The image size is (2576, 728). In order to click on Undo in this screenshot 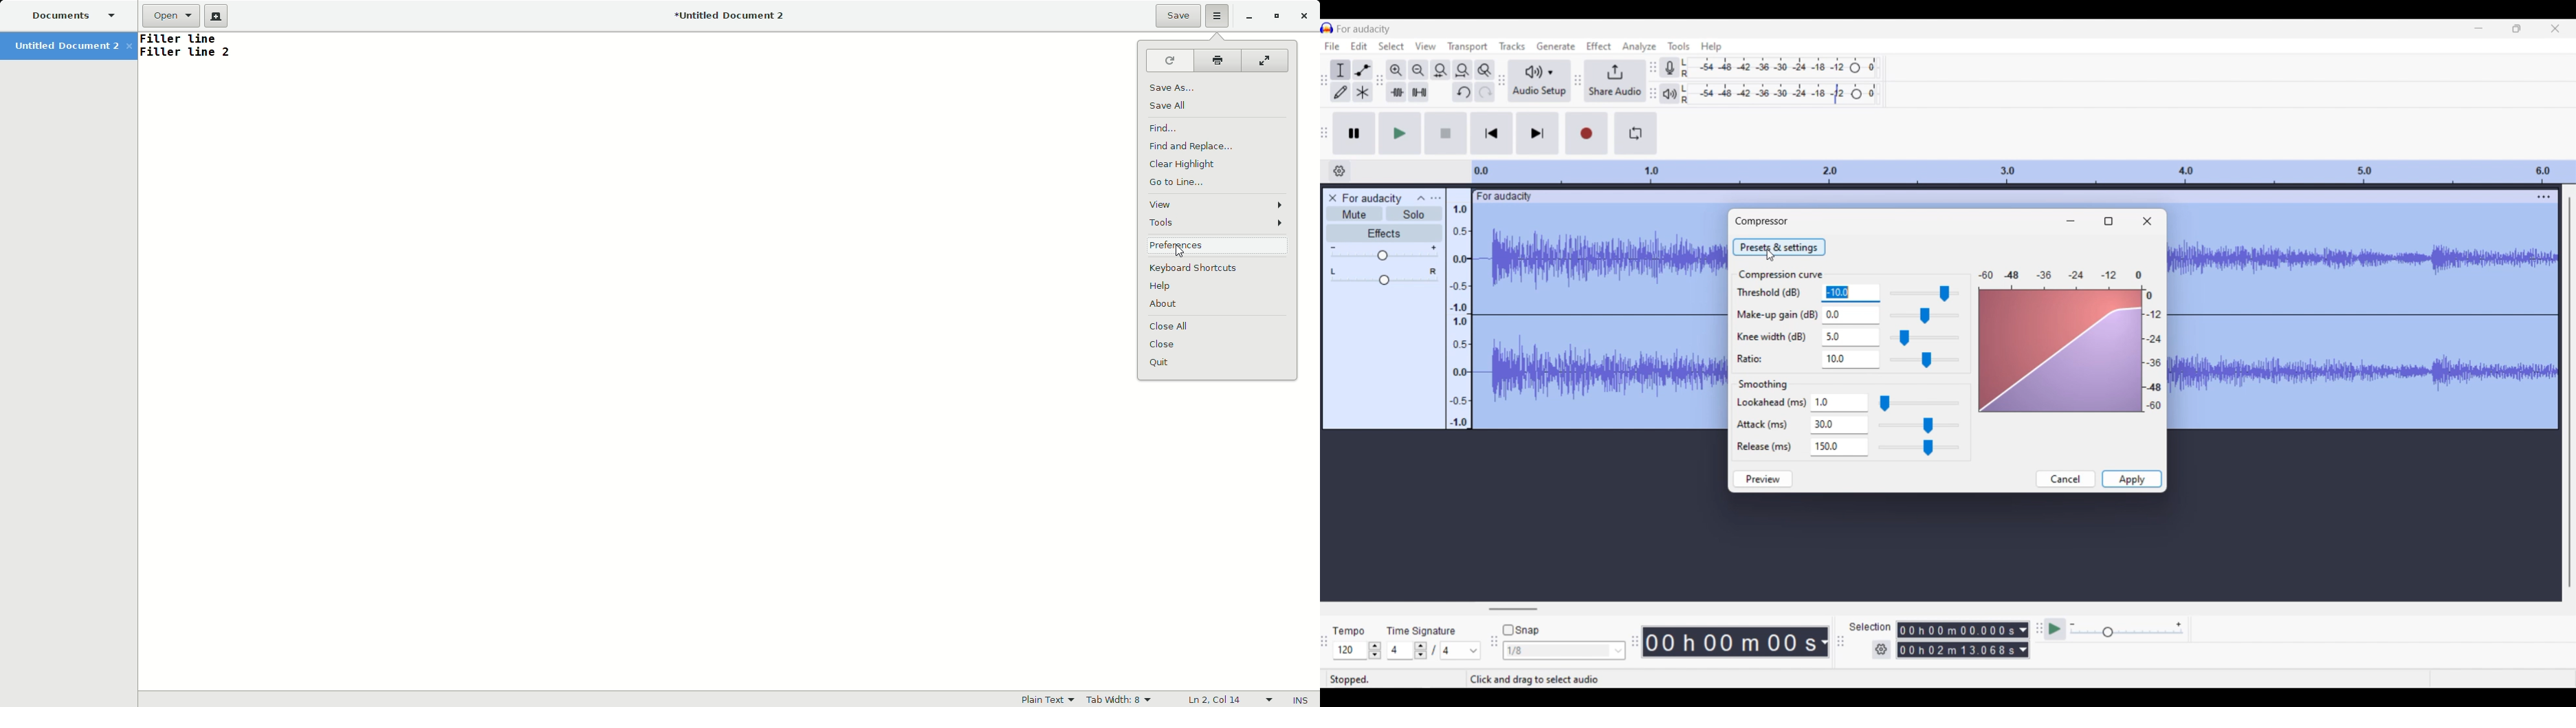, I will do `click(1463, 92)`.